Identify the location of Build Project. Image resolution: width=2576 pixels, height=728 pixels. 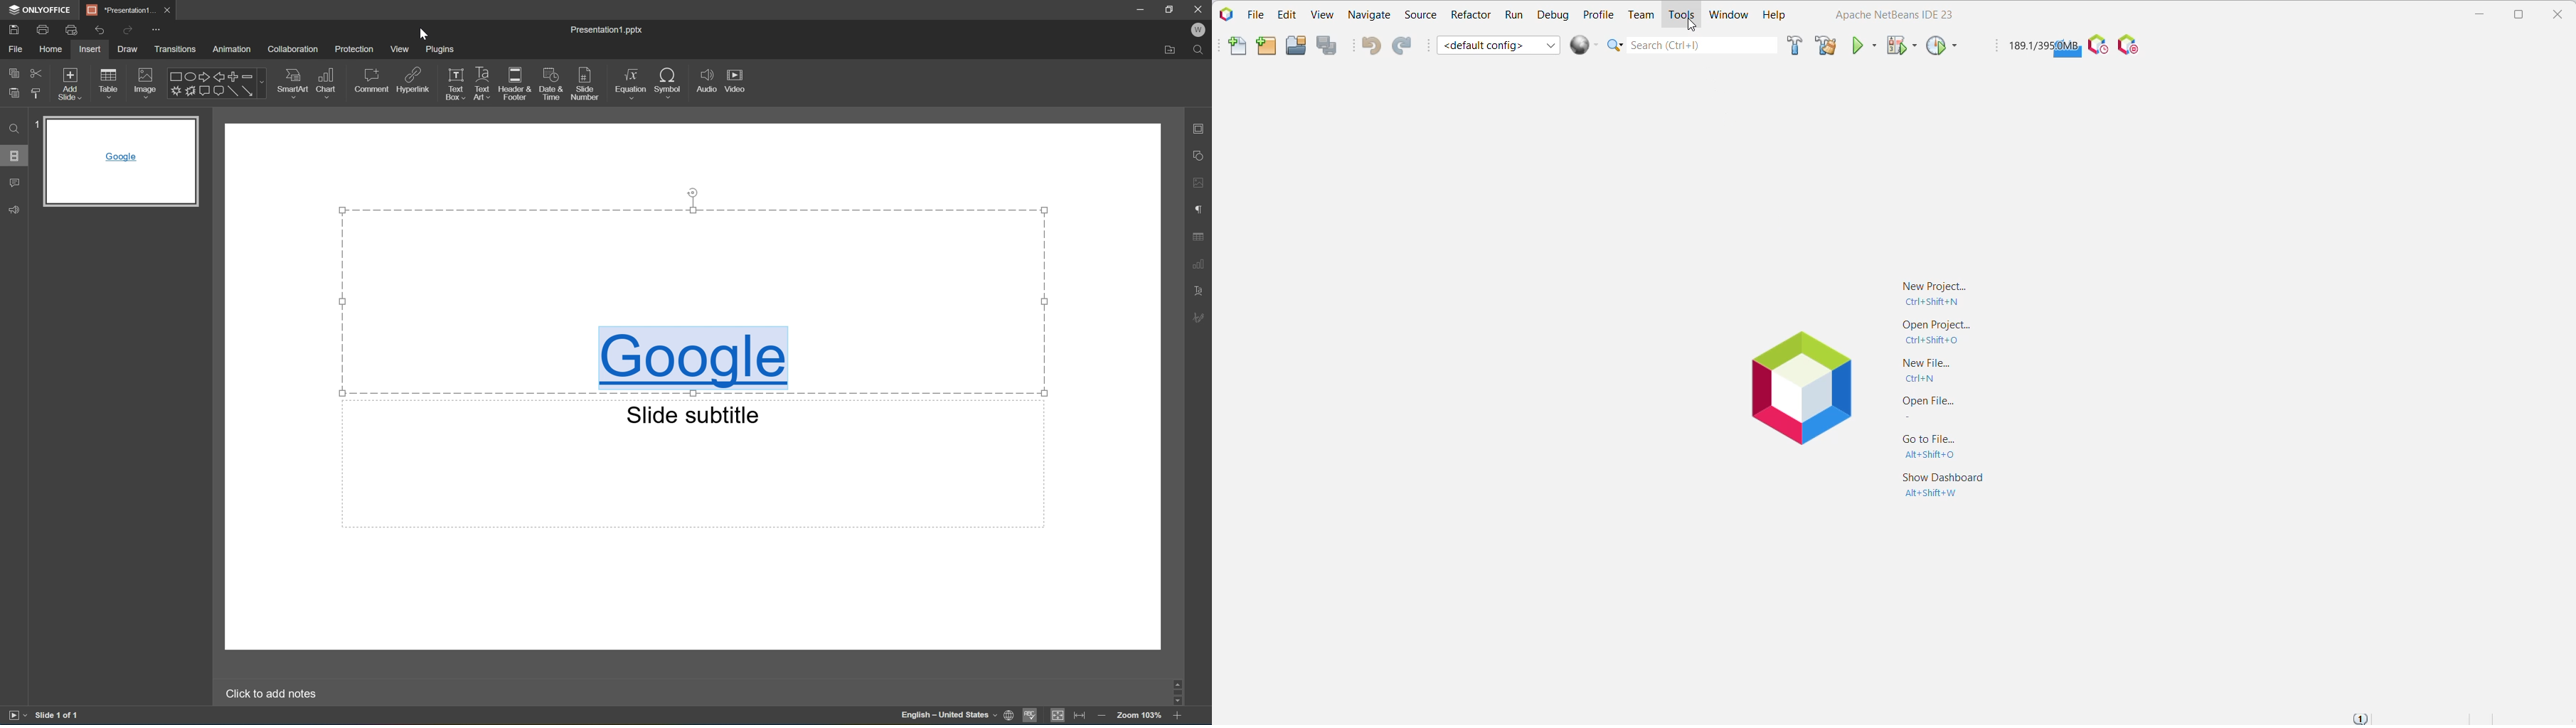
(1793, 47).